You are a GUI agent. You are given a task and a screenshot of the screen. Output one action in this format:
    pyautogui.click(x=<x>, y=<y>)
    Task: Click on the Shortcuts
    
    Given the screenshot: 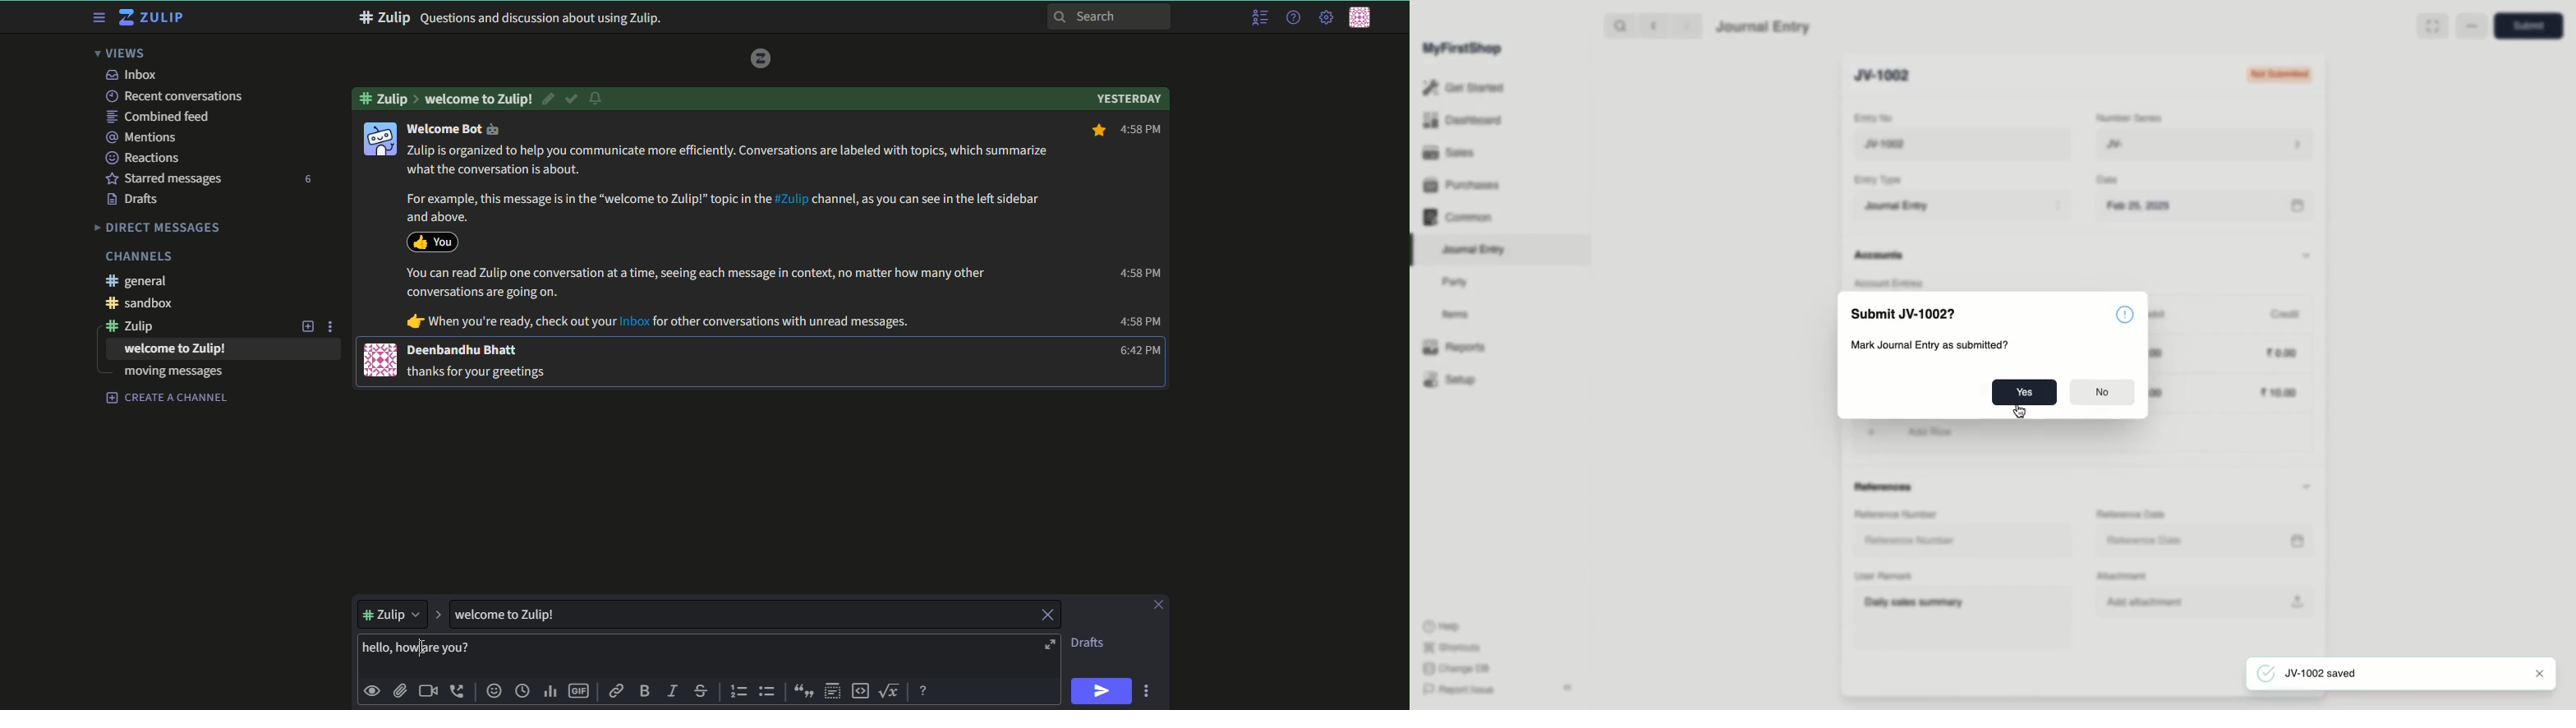 What is the action you would take?
    pyautogui.click(x=1449, y=646)
    